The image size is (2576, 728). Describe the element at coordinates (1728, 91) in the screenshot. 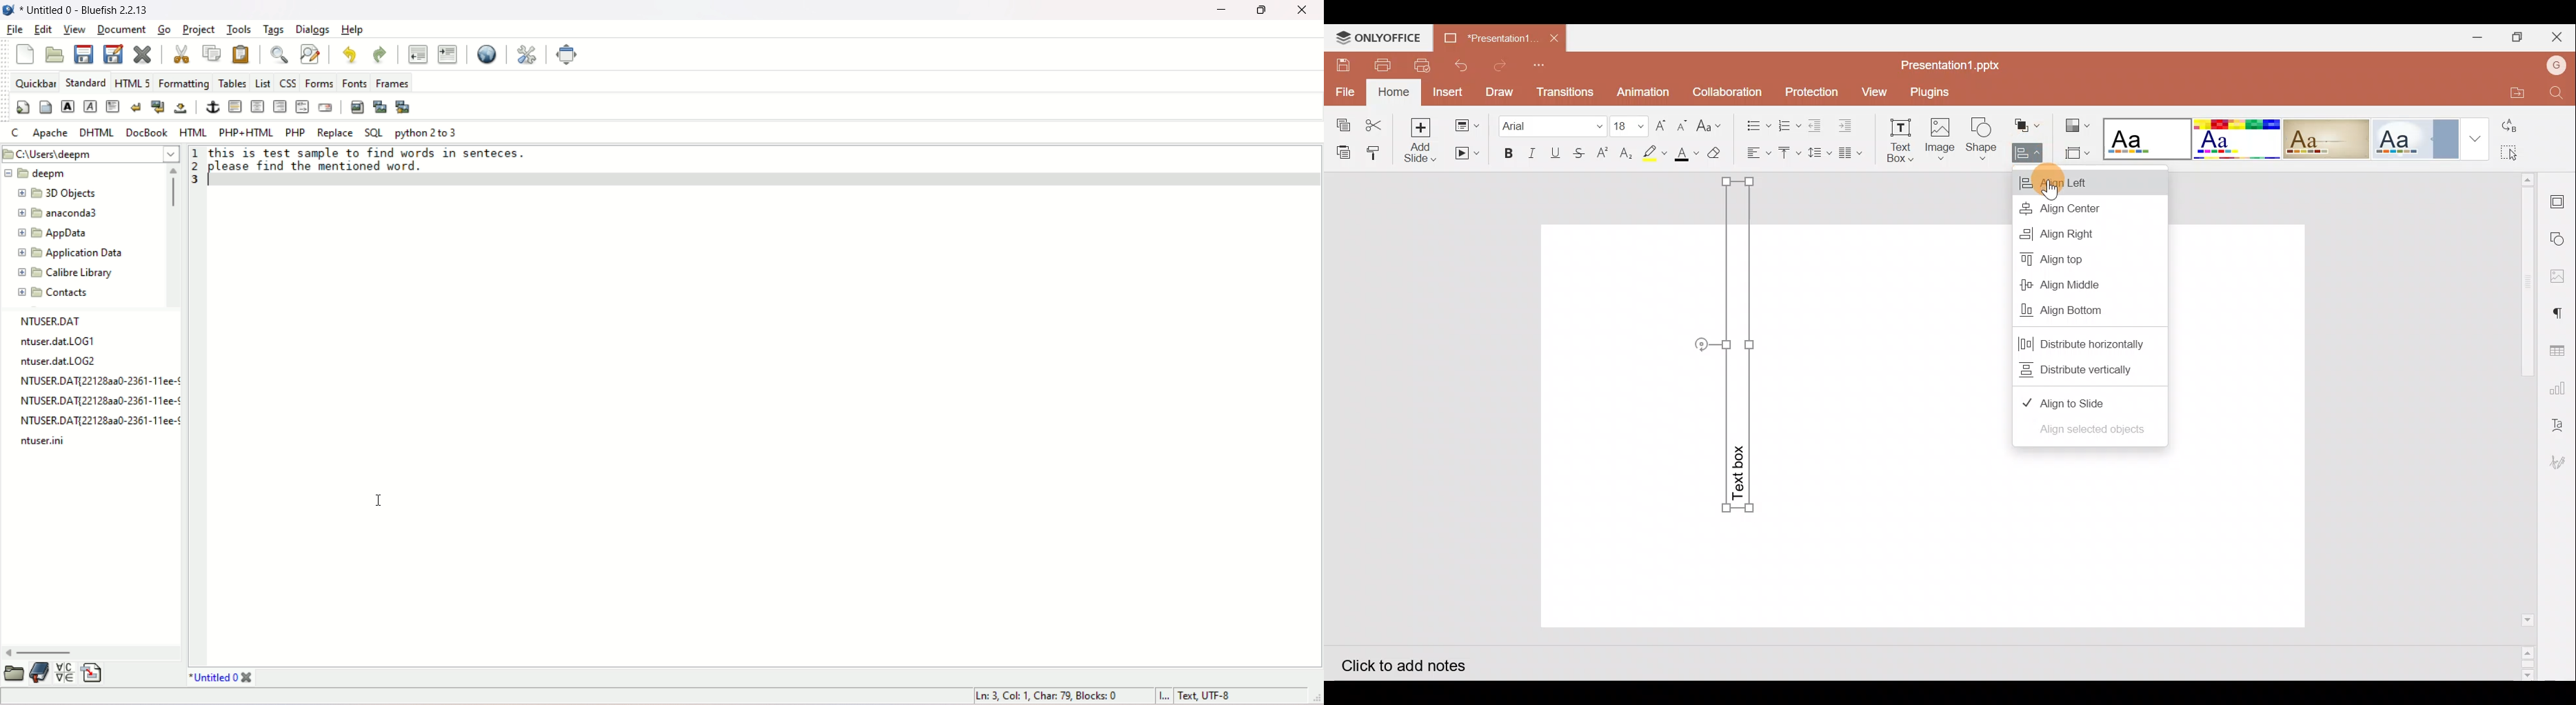

I see `Collaboration` at that location.